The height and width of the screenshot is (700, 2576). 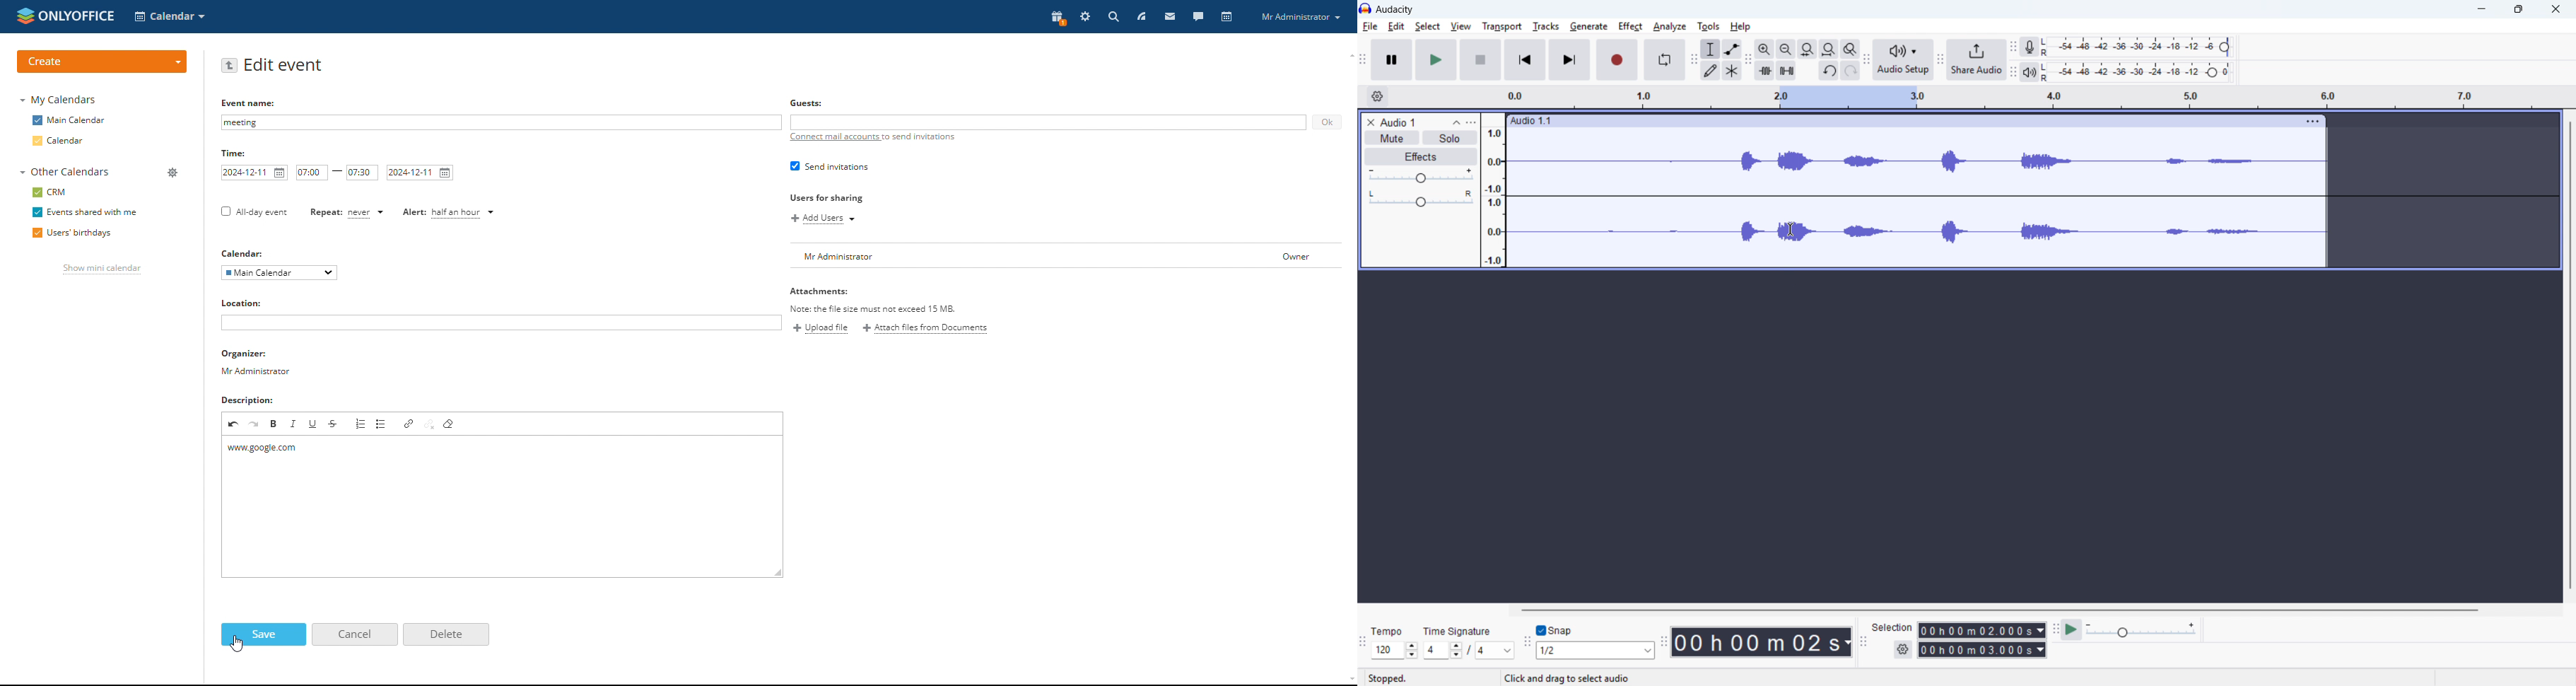 What do you see at coordinates (262, 635) in the screenshot?
I see `save` at bounding box center [262, 635].